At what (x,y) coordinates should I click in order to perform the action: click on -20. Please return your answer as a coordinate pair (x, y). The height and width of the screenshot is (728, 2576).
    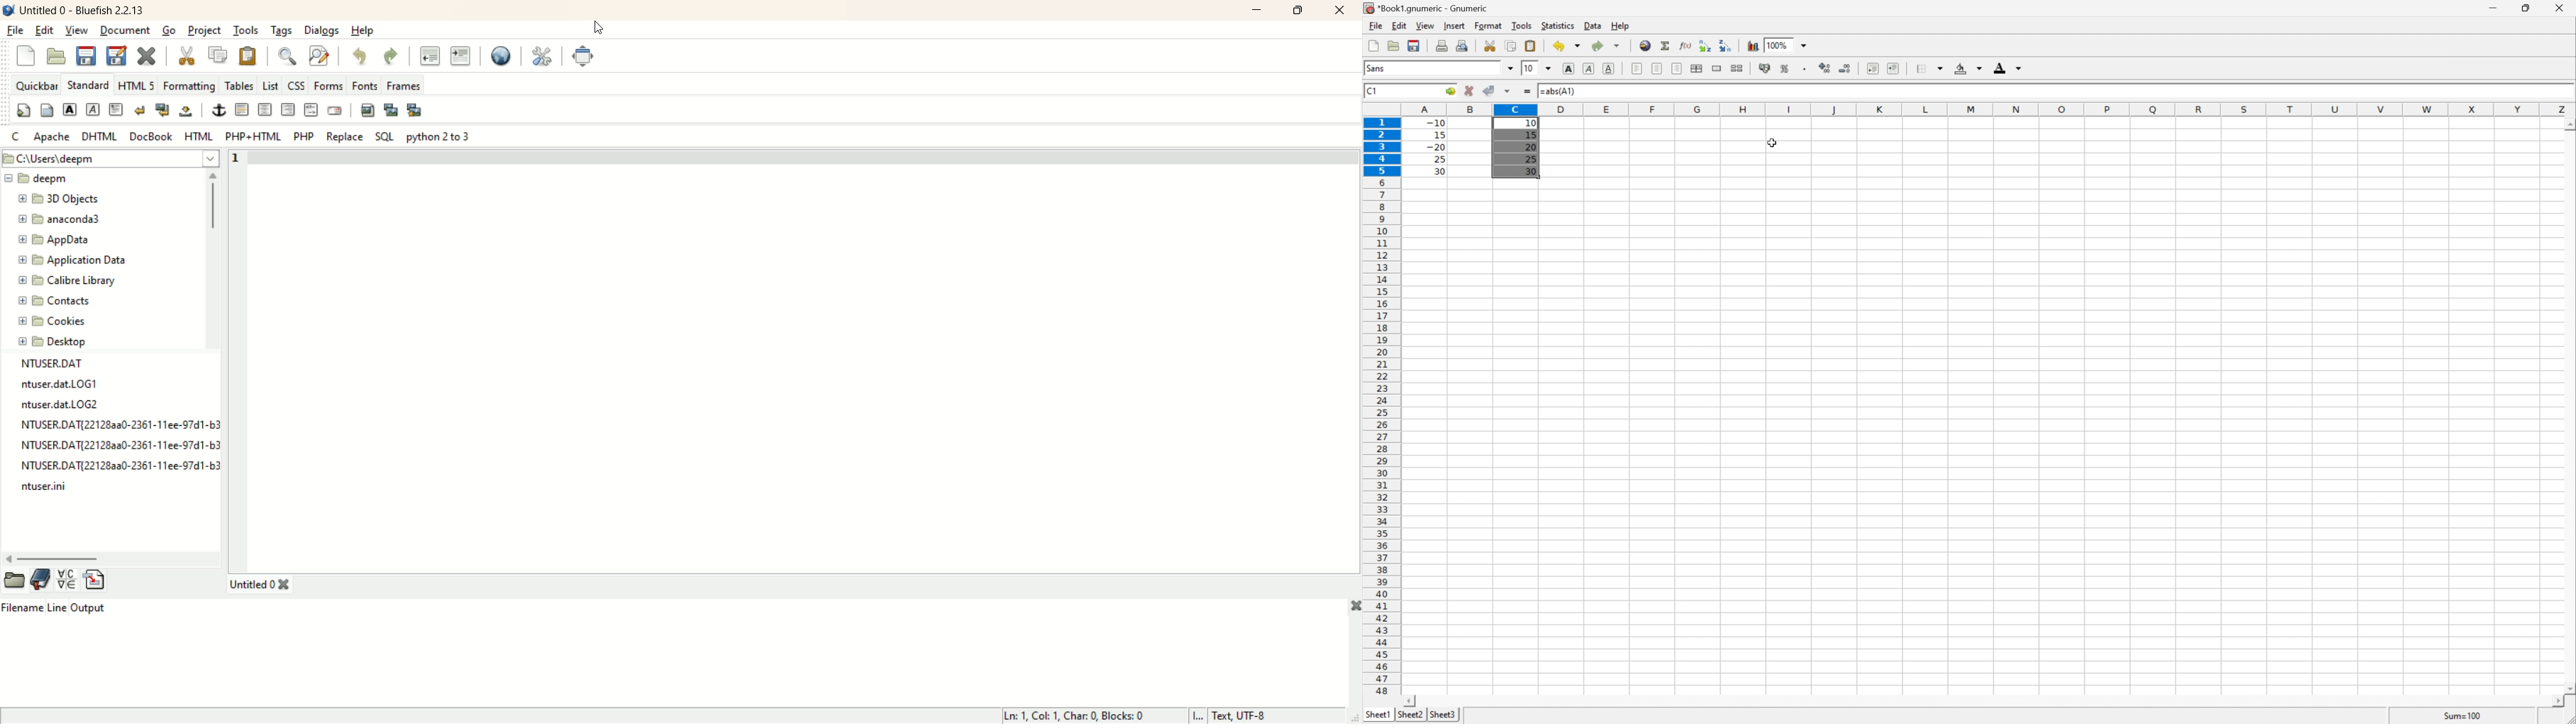
    Looking at the image, I should click on (1436, 148).